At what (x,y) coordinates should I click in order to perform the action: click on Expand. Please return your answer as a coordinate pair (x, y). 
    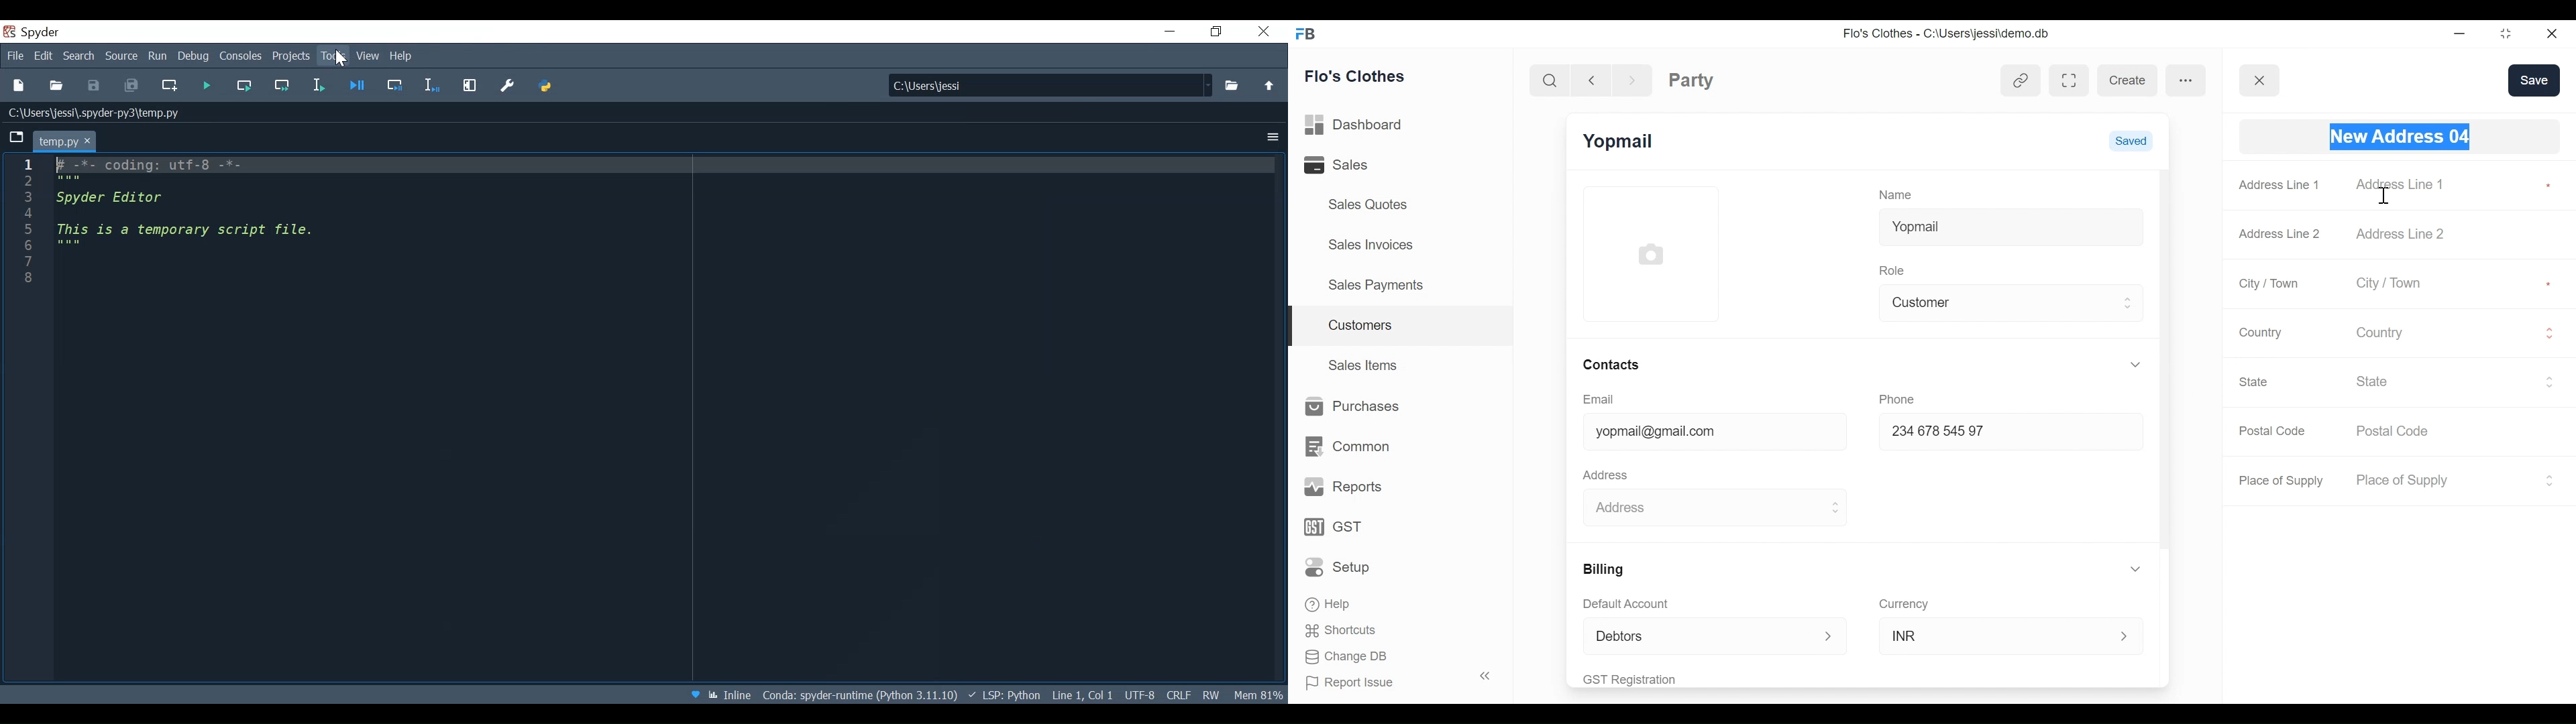
    Looking at the image, I should click on (2138, 569).